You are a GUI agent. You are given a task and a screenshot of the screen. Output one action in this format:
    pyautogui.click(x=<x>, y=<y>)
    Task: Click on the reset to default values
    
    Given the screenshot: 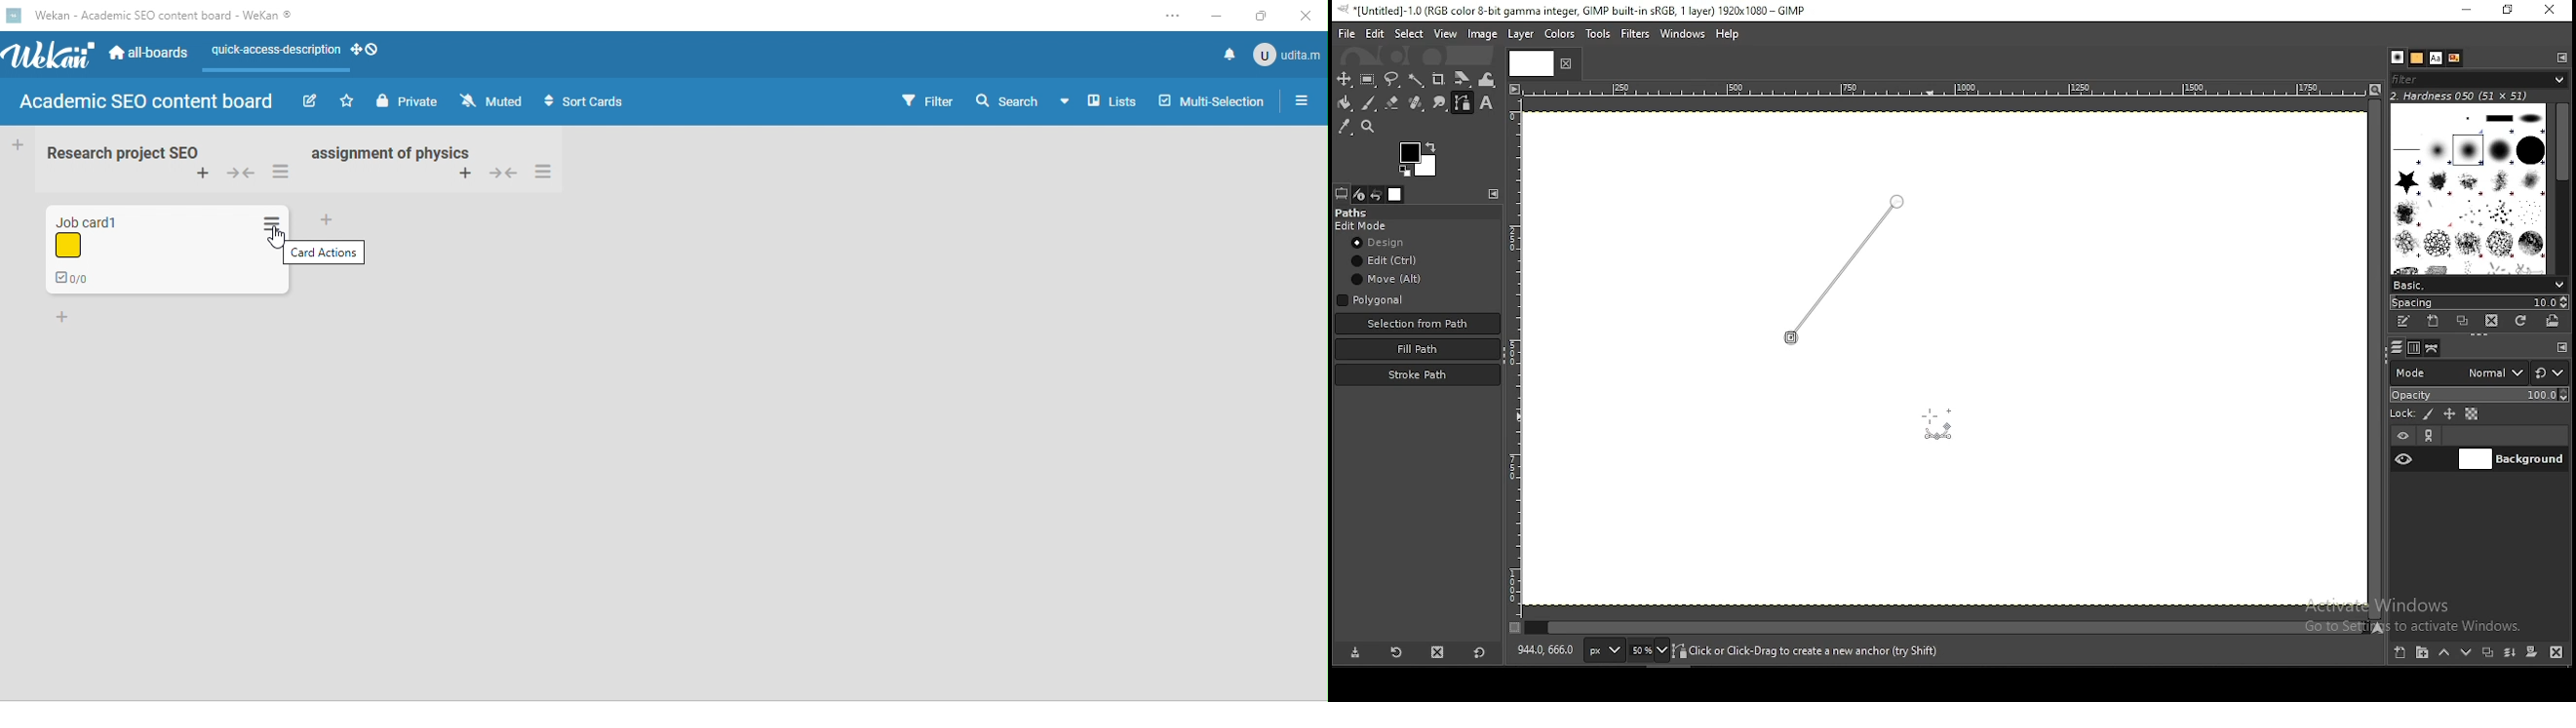 What is the action you would take?
    pyautogui.click(x=1480, y=657)
    